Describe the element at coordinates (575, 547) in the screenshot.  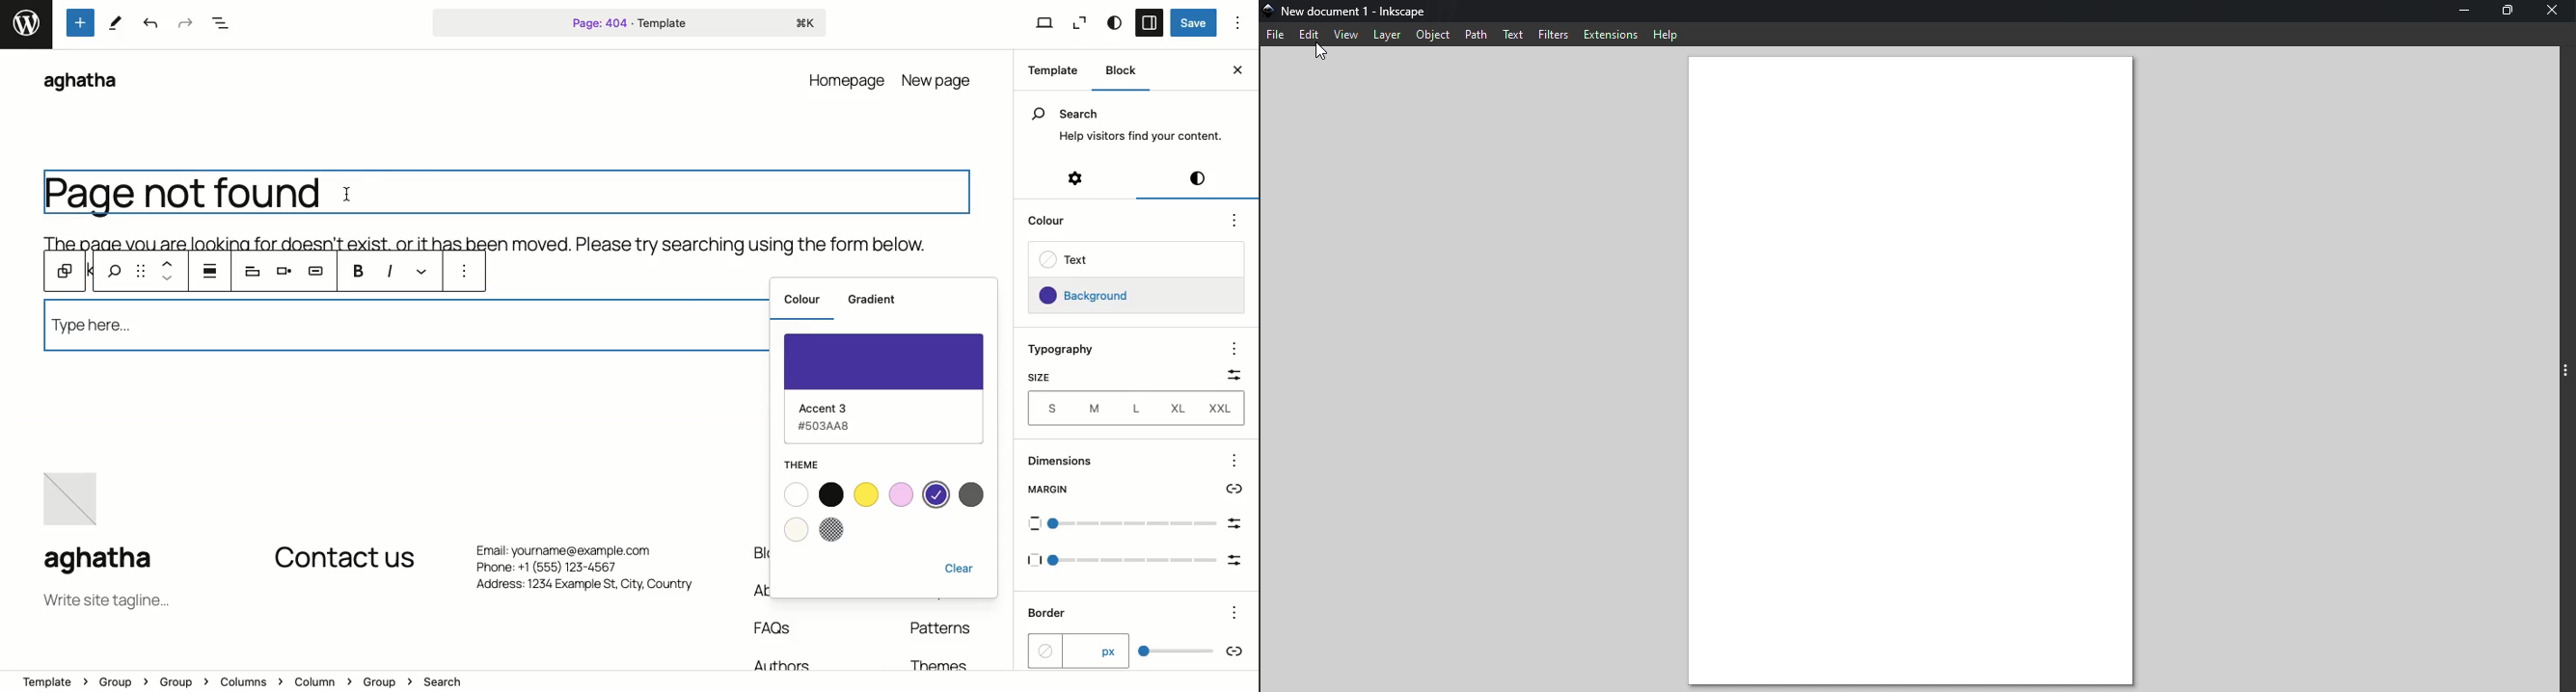
I see `Email: yourname@example.com` at that location.